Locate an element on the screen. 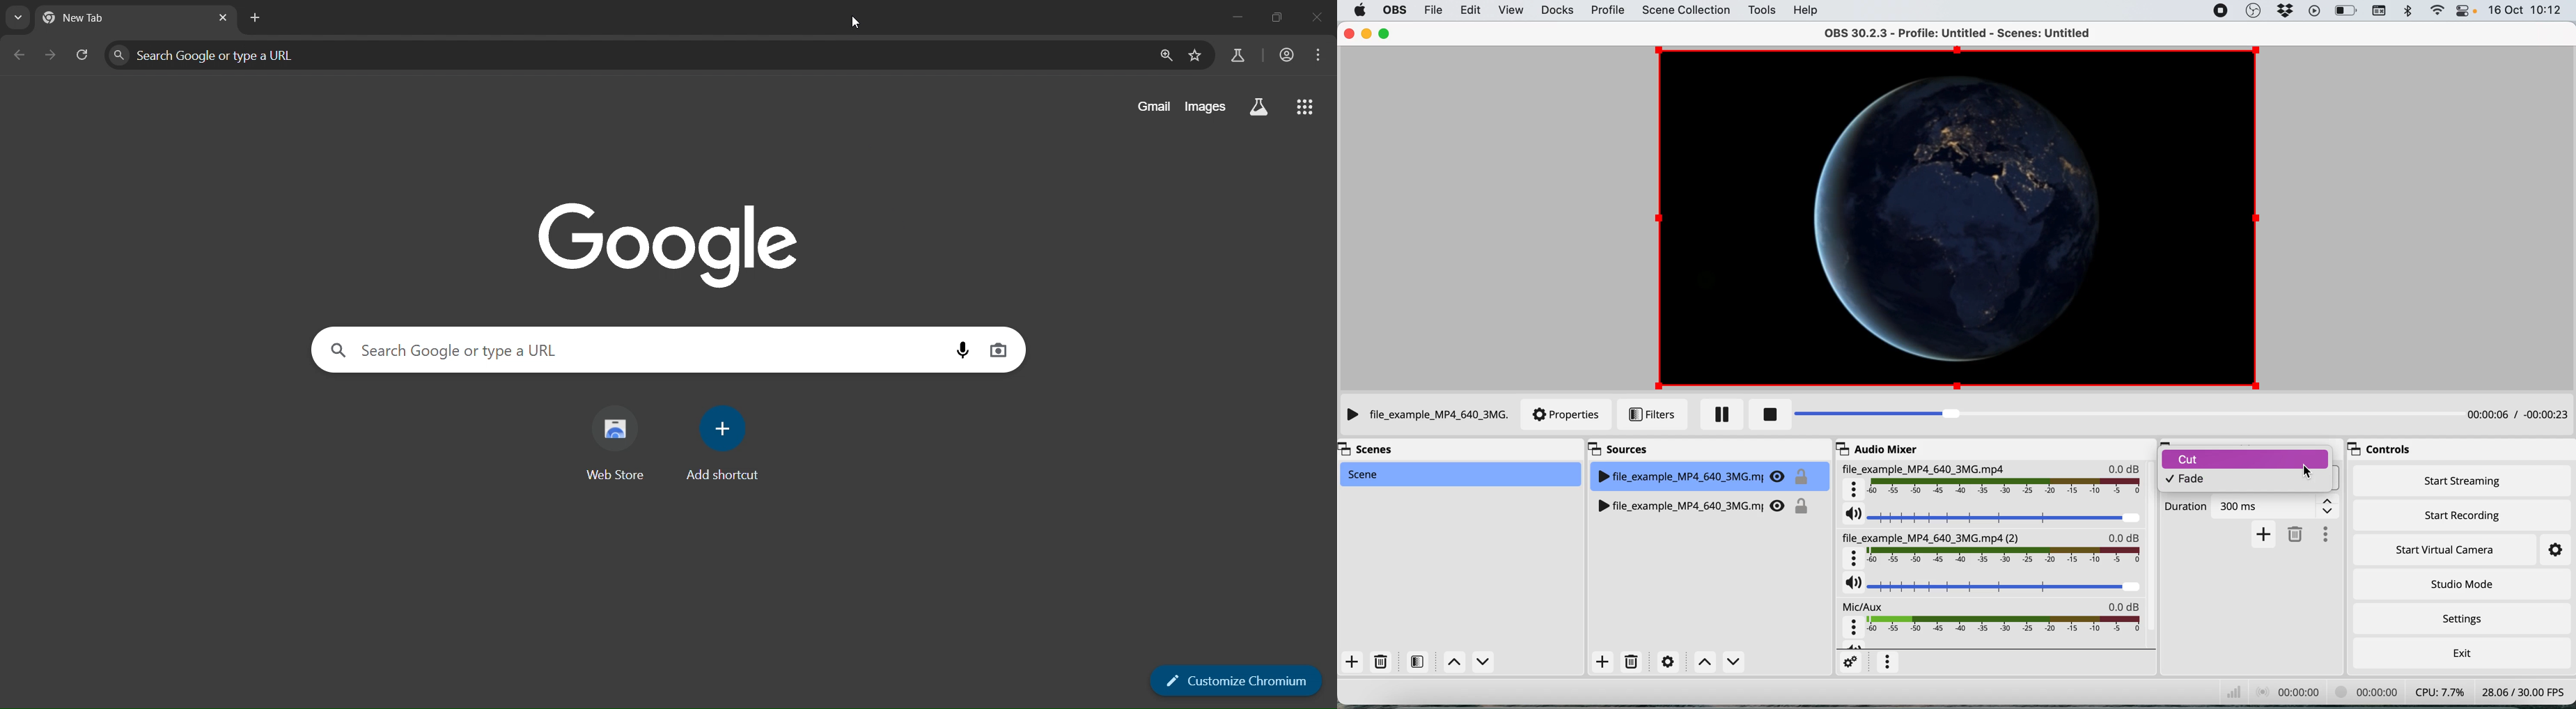 This screenshot has width=2576, height=728. 00:00: 00 is located at coordinates (2289, 693).